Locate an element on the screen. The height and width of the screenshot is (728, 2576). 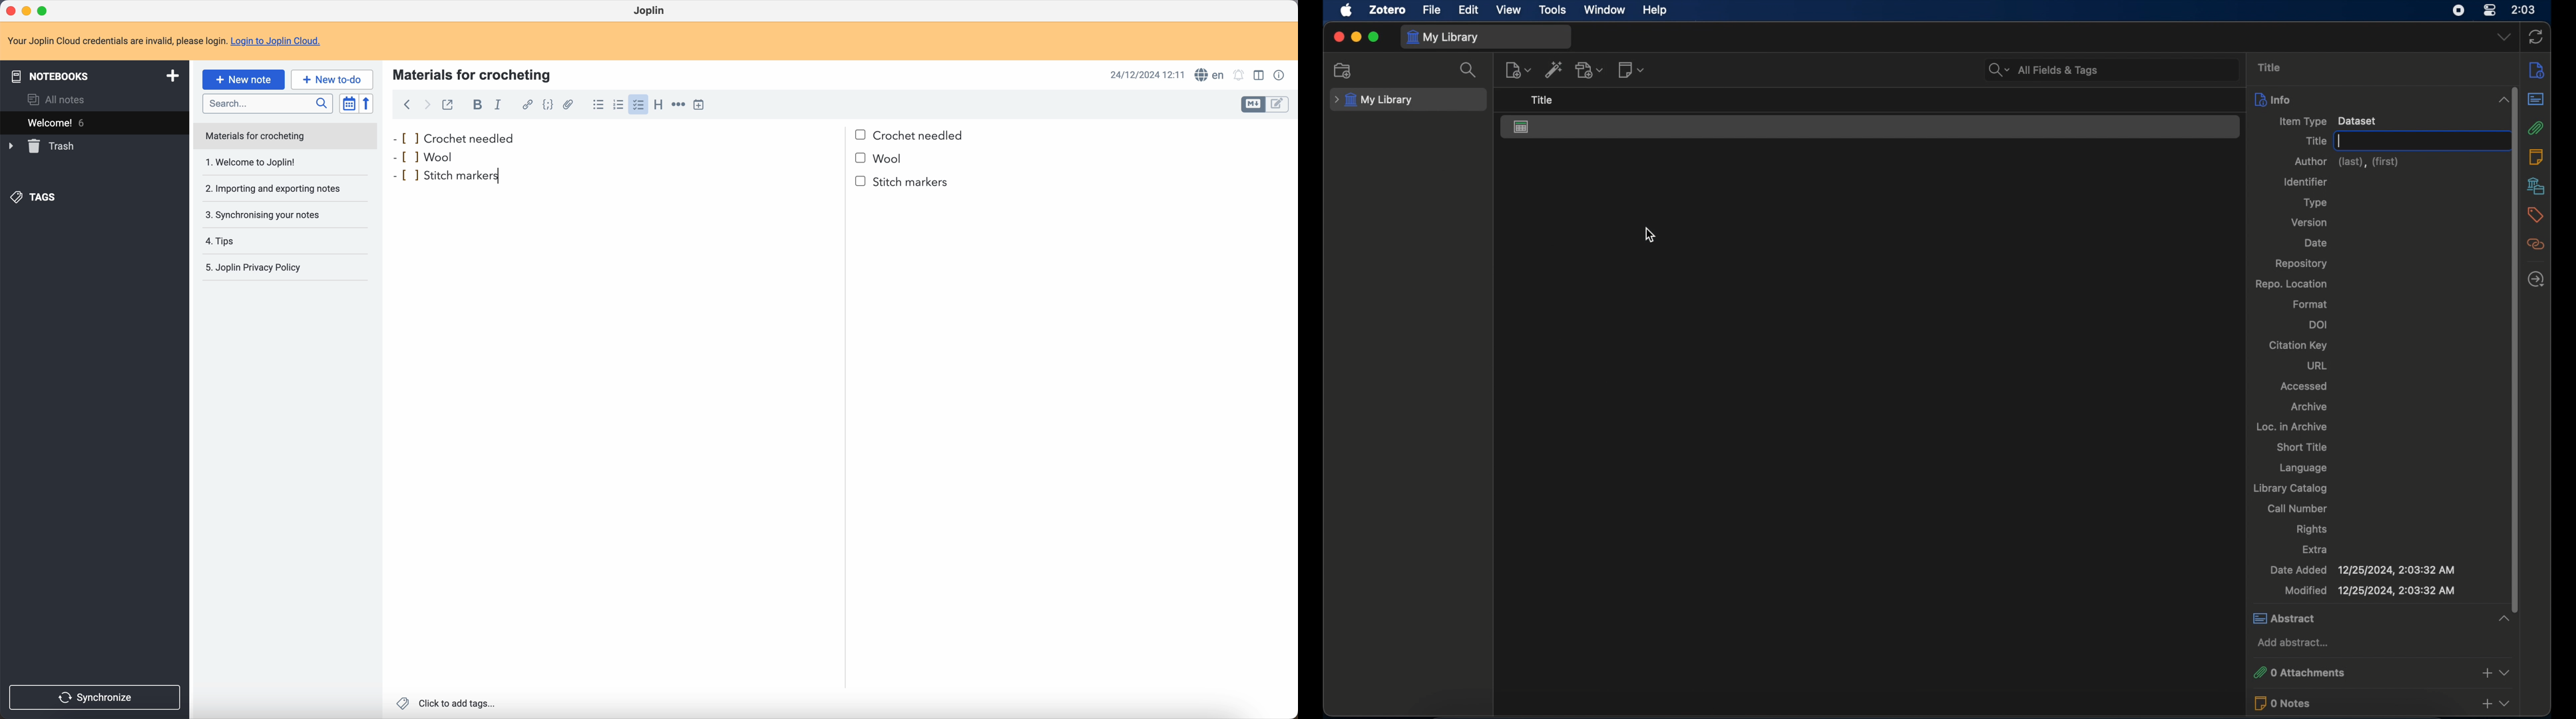
short title is located at coordinates (2303, 447).